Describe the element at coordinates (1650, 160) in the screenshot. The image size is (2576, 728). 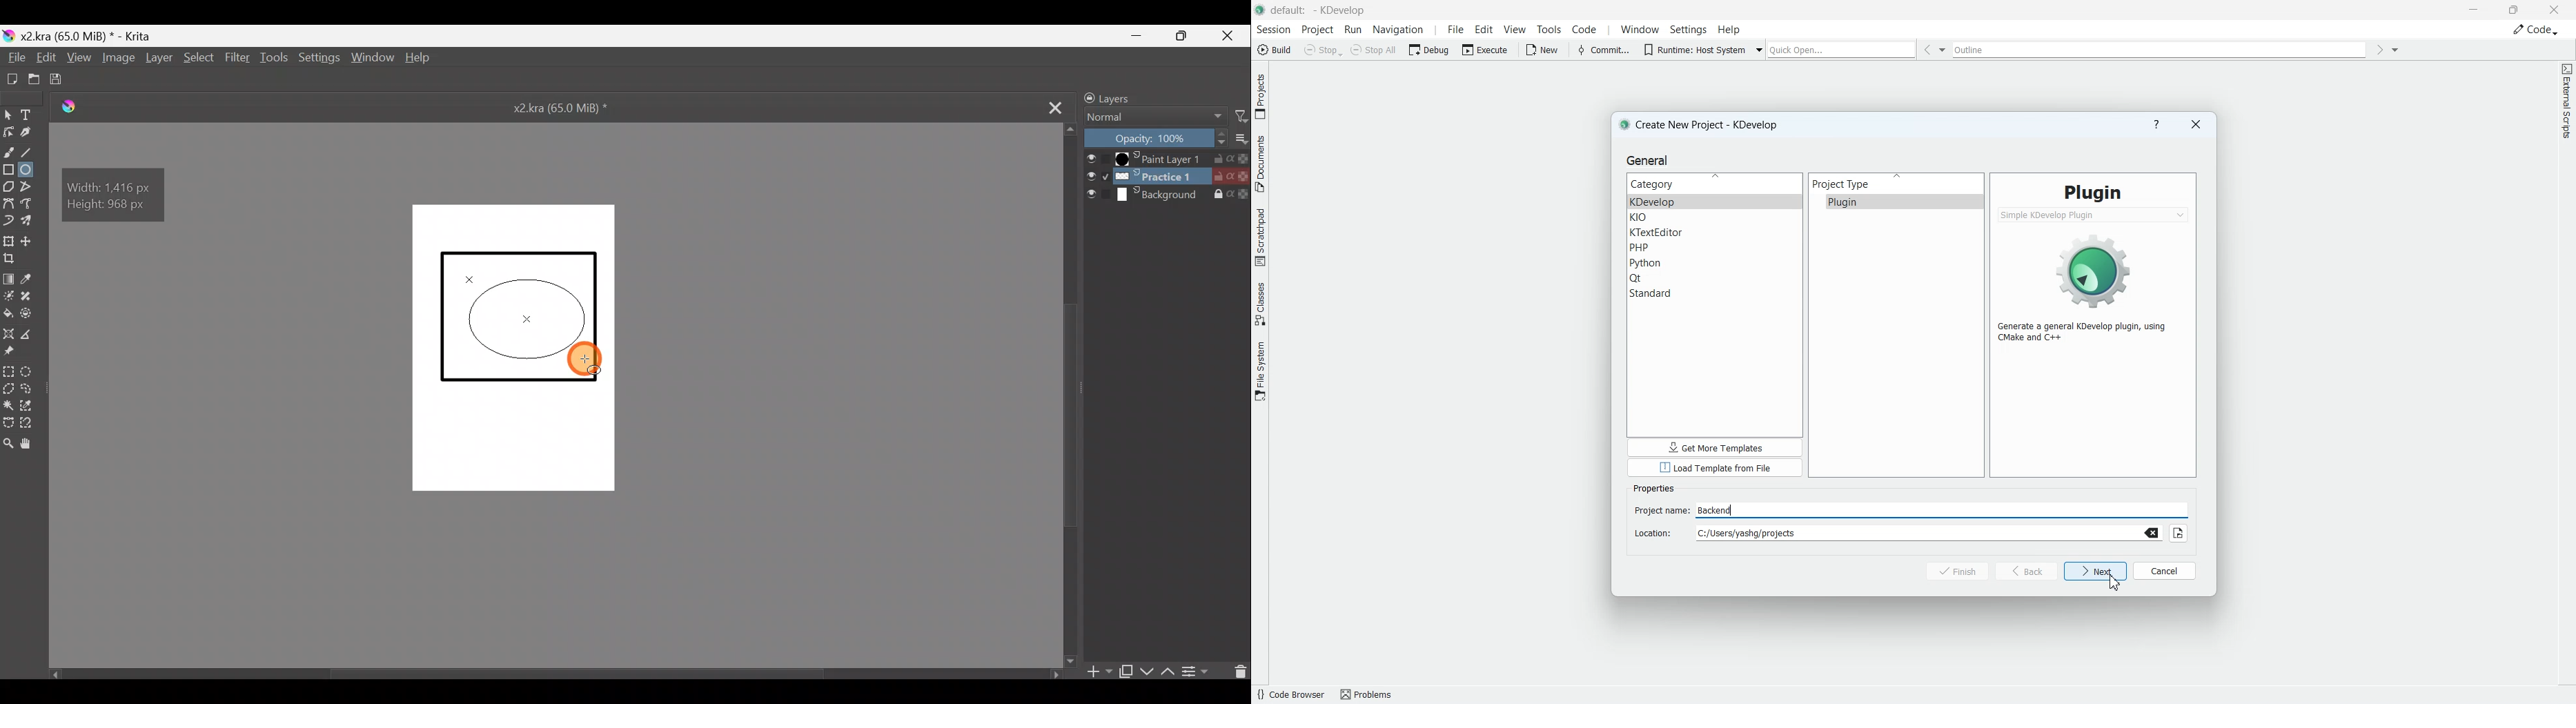
I see `General setting` at that location.